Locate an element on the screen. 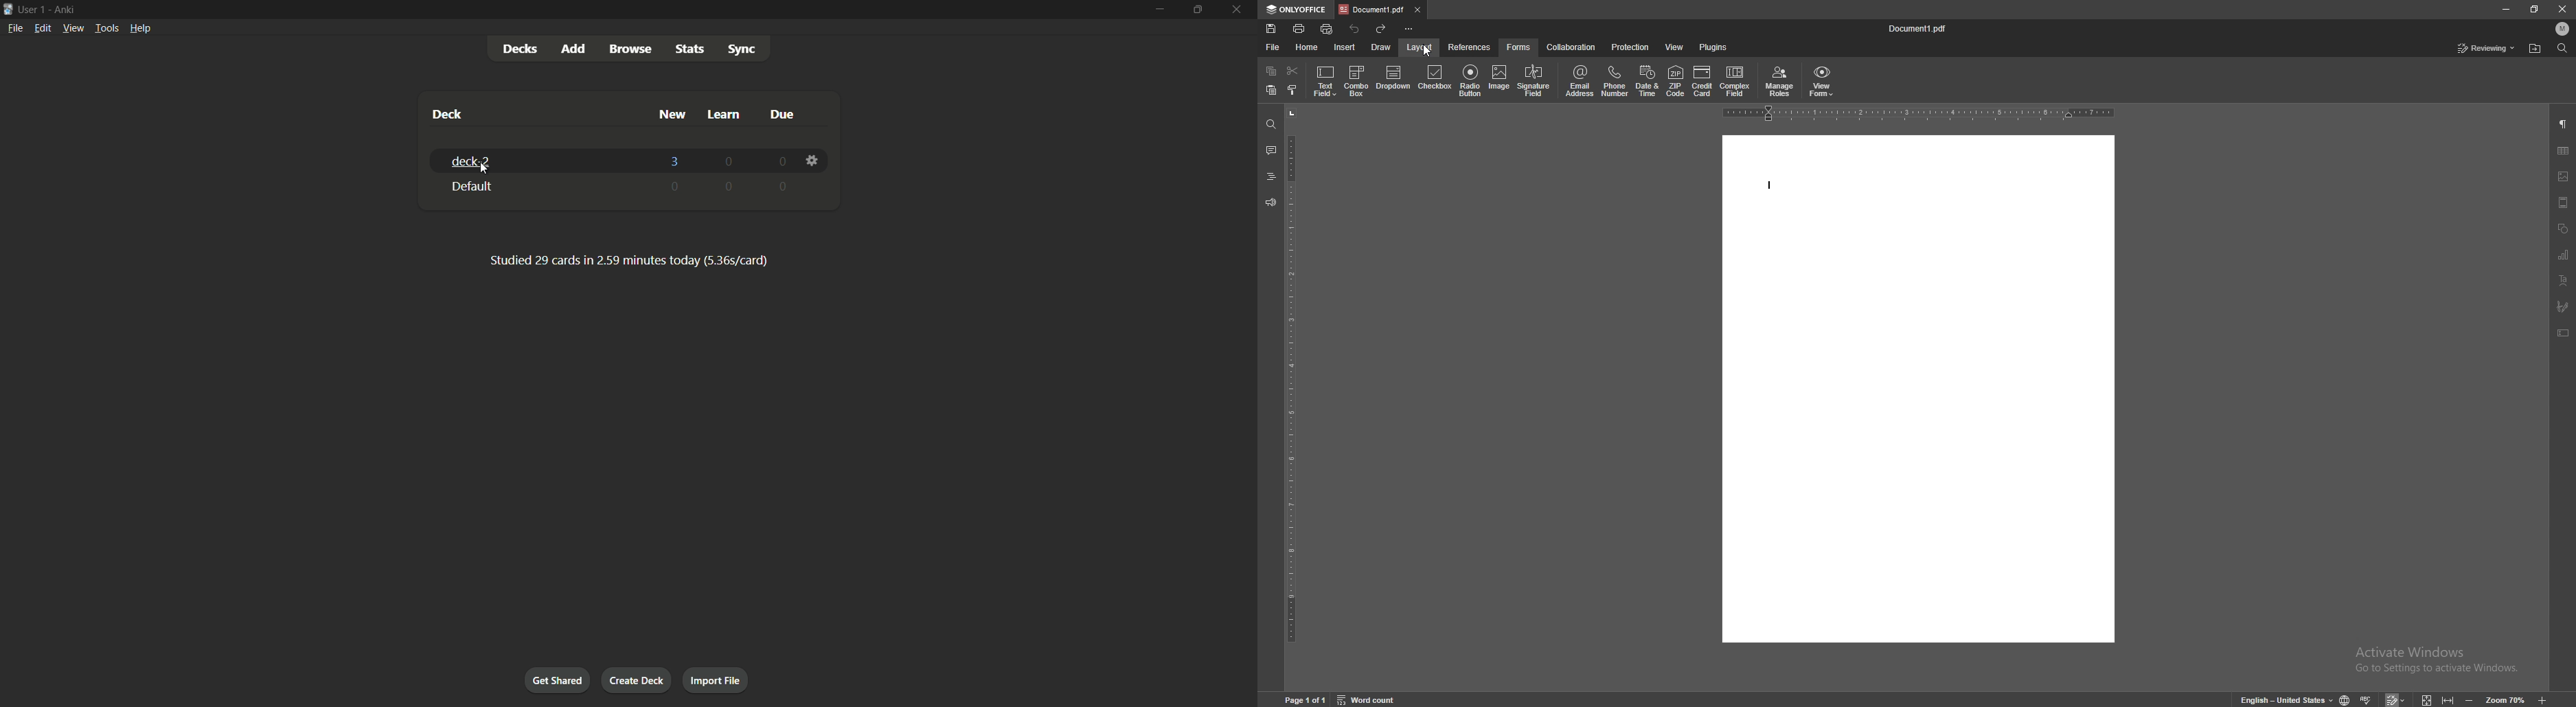 This screenshot has height=728, width=2576. image is located at coordinates (1500, 78).